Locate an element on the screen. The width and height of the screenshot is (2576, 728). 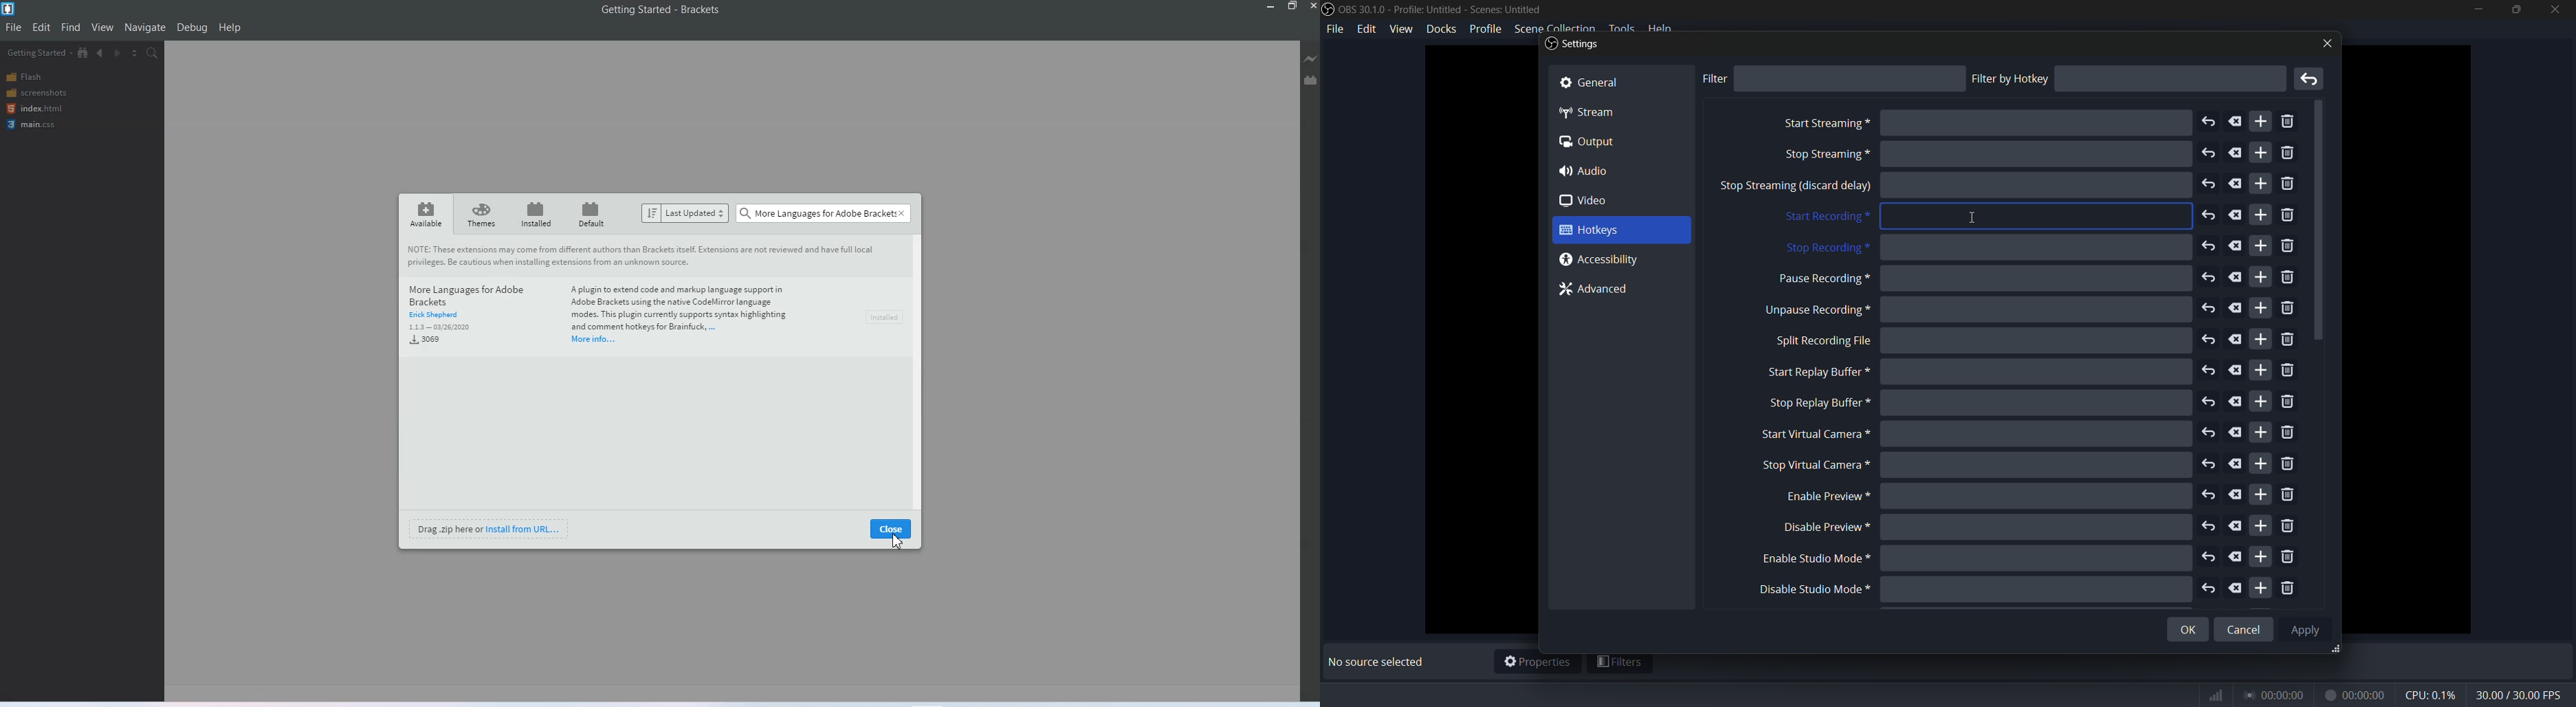
remove is located at coordinates (2289, 154).